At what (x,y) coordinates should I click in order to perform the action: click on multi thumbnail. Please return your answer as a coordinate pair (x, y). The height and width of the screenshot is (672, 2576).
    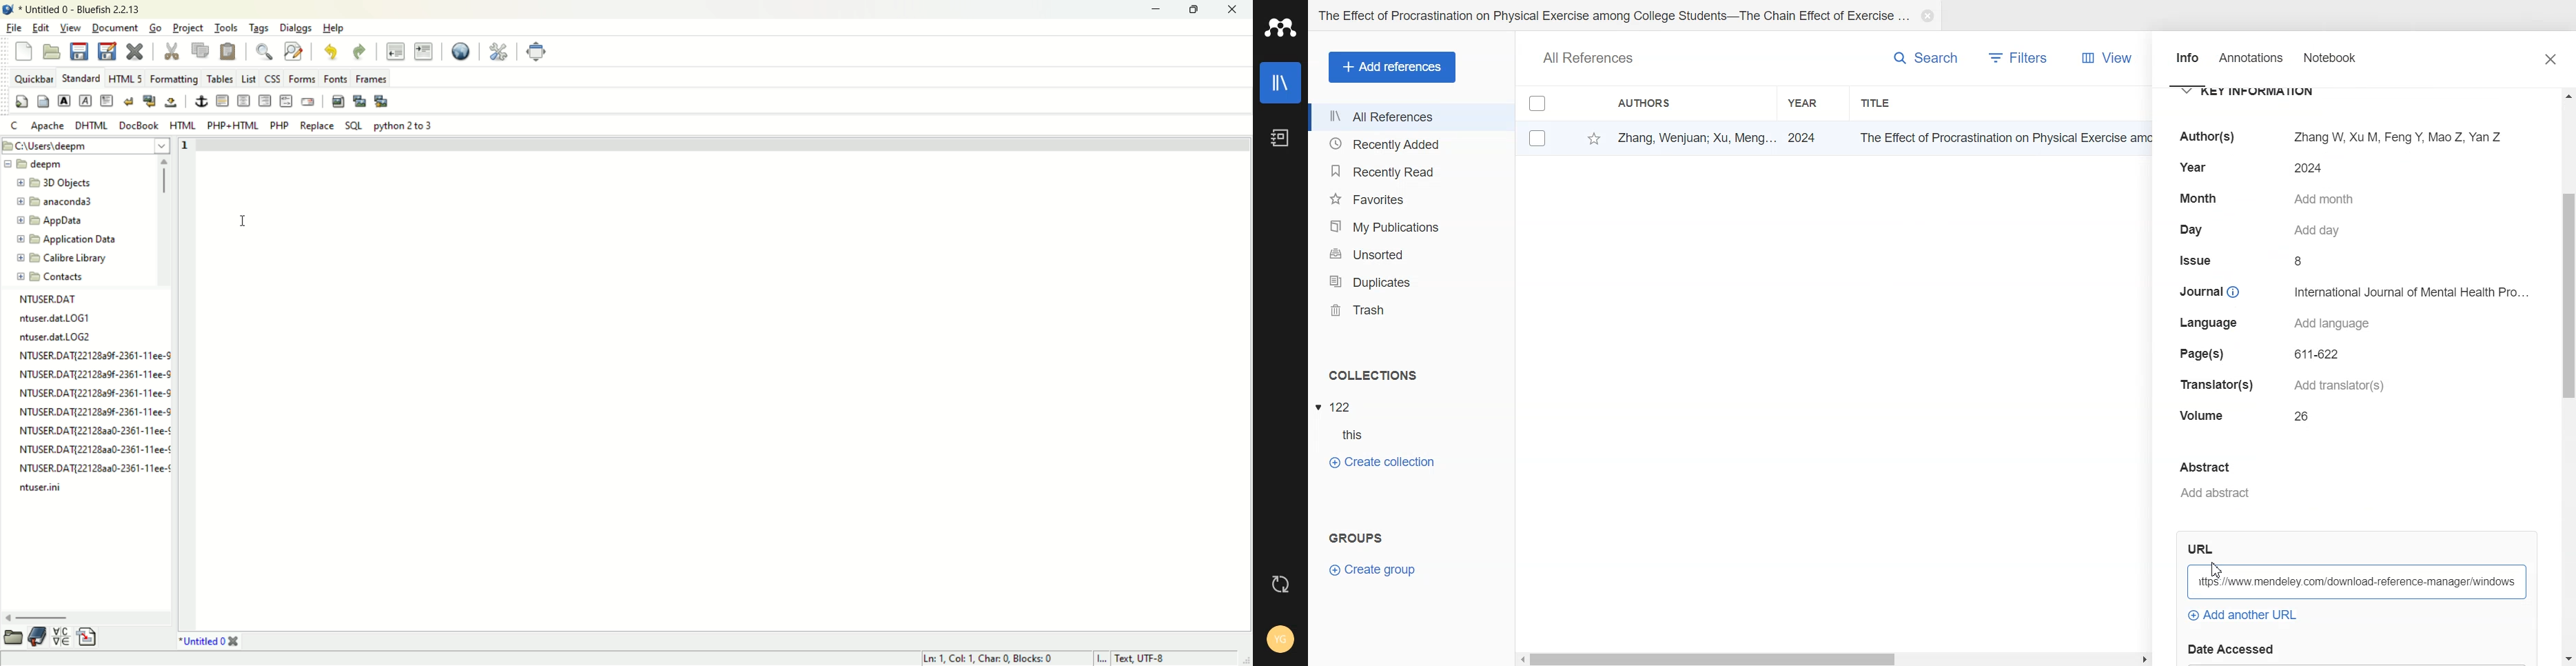
    Looking at the image, I should click on (381, 101).